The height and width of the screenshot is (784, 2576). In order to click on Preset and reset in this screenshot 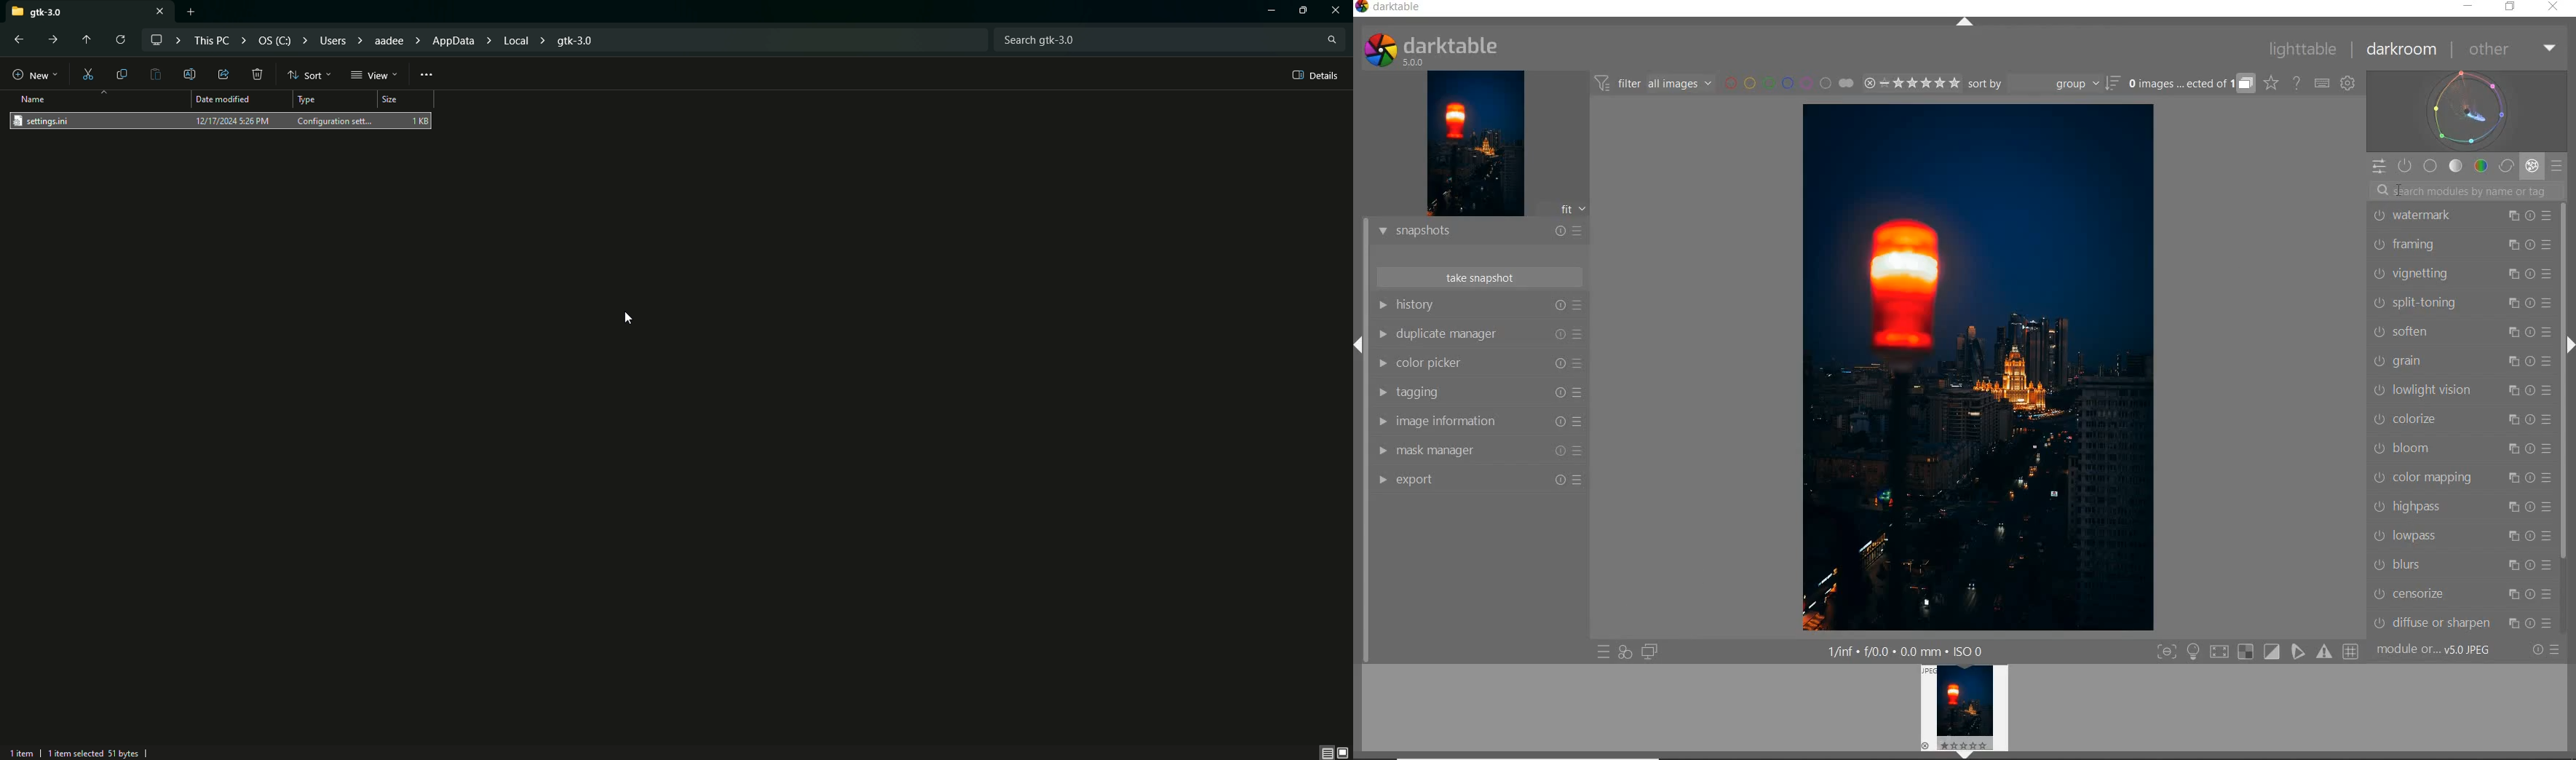, I will do `click(2549, 329)`.